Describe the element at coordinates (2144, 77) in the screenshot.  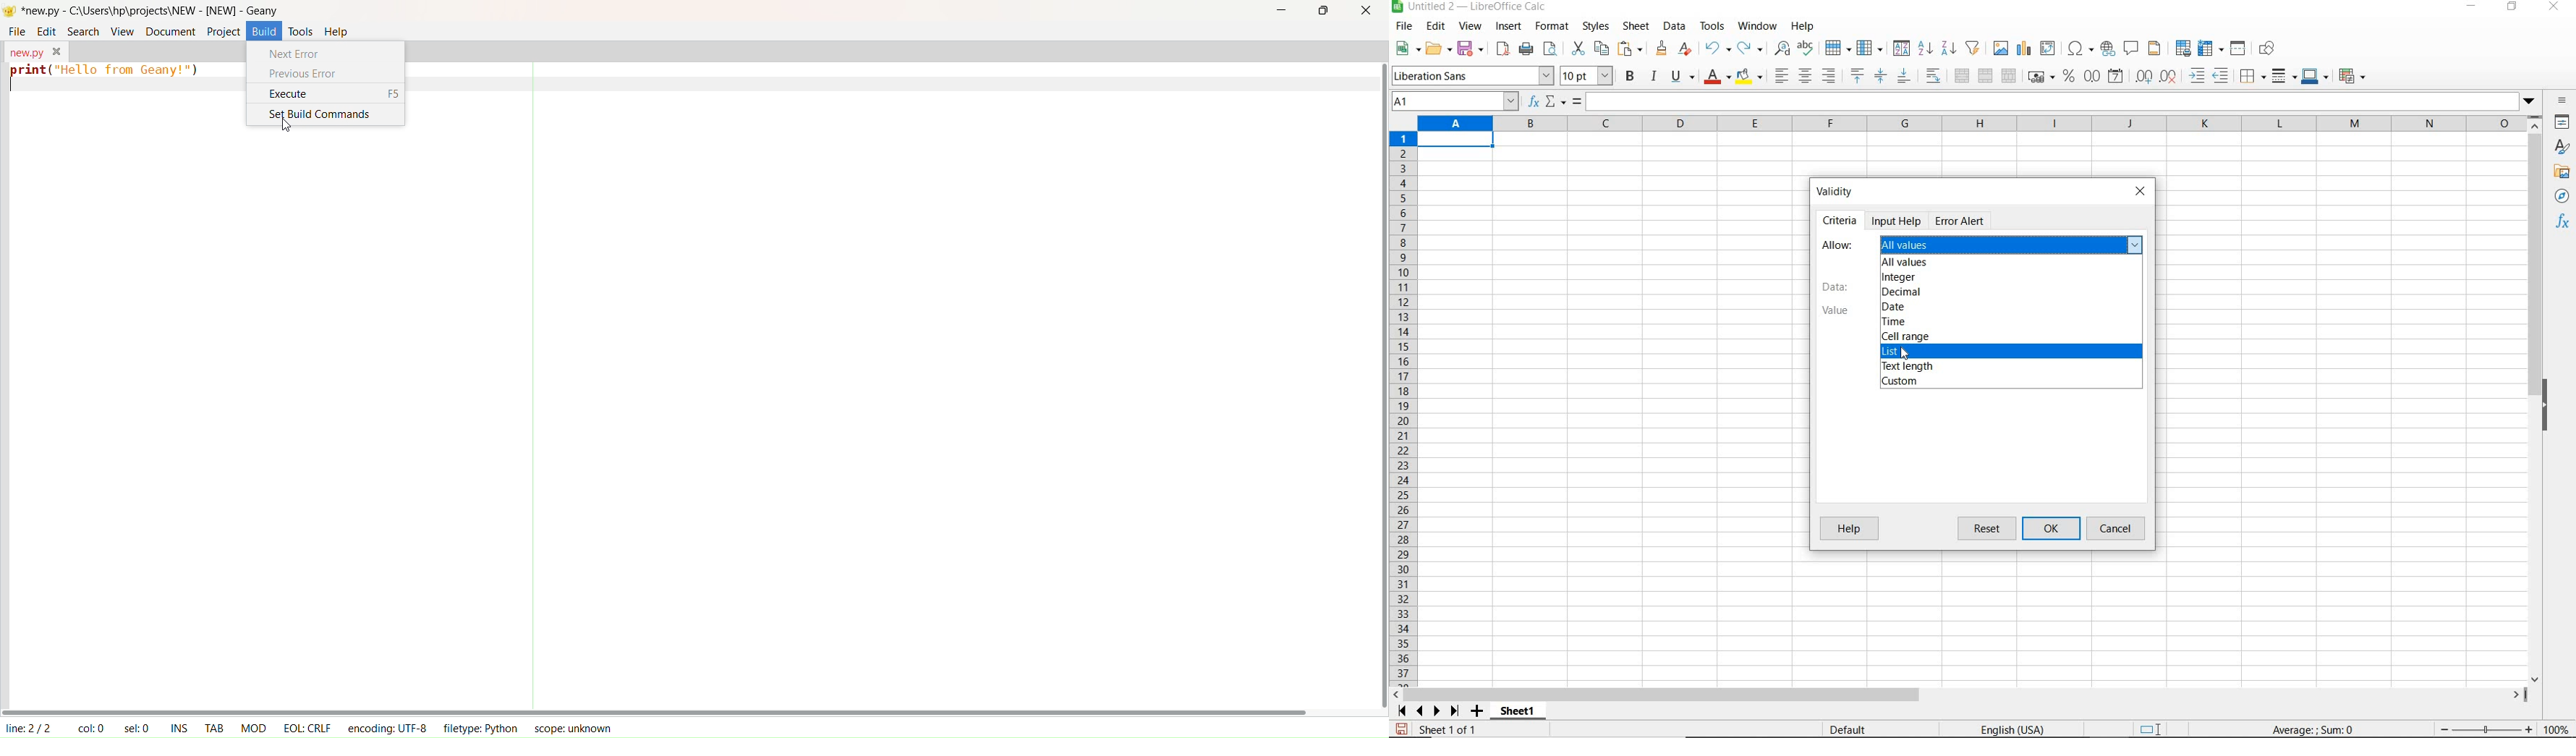
I see `add decimal place` at that location.